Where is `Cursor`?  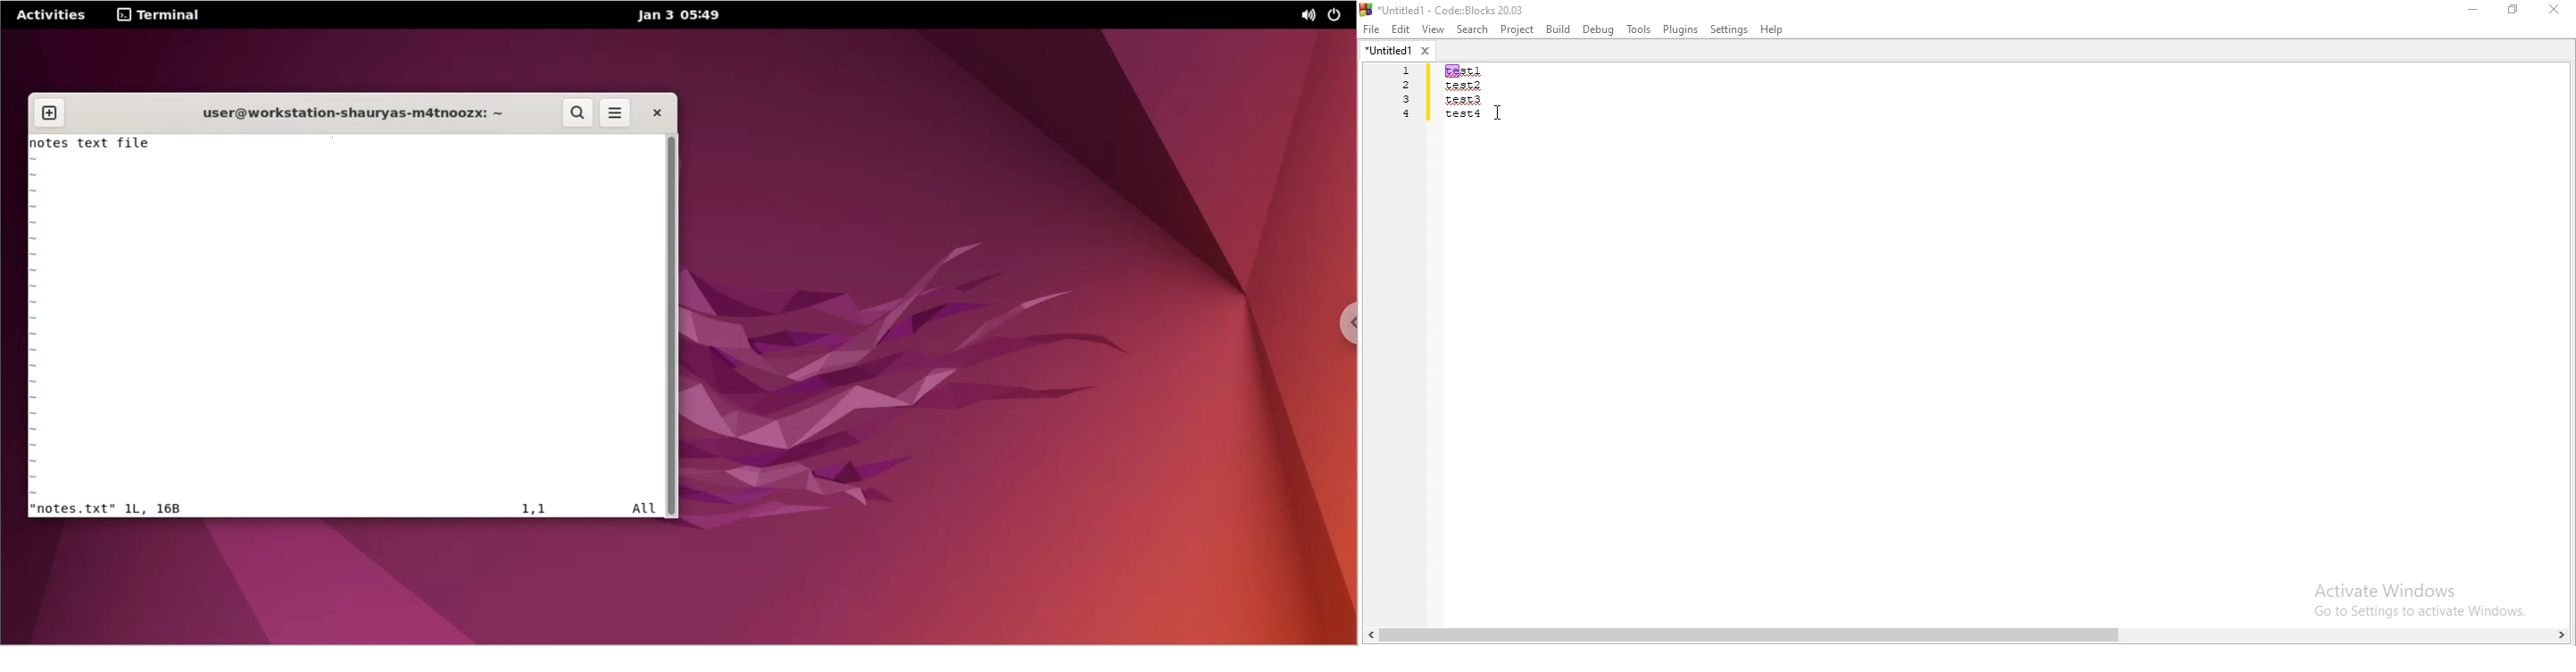
Cursor is located at coordinates (1500, 113).